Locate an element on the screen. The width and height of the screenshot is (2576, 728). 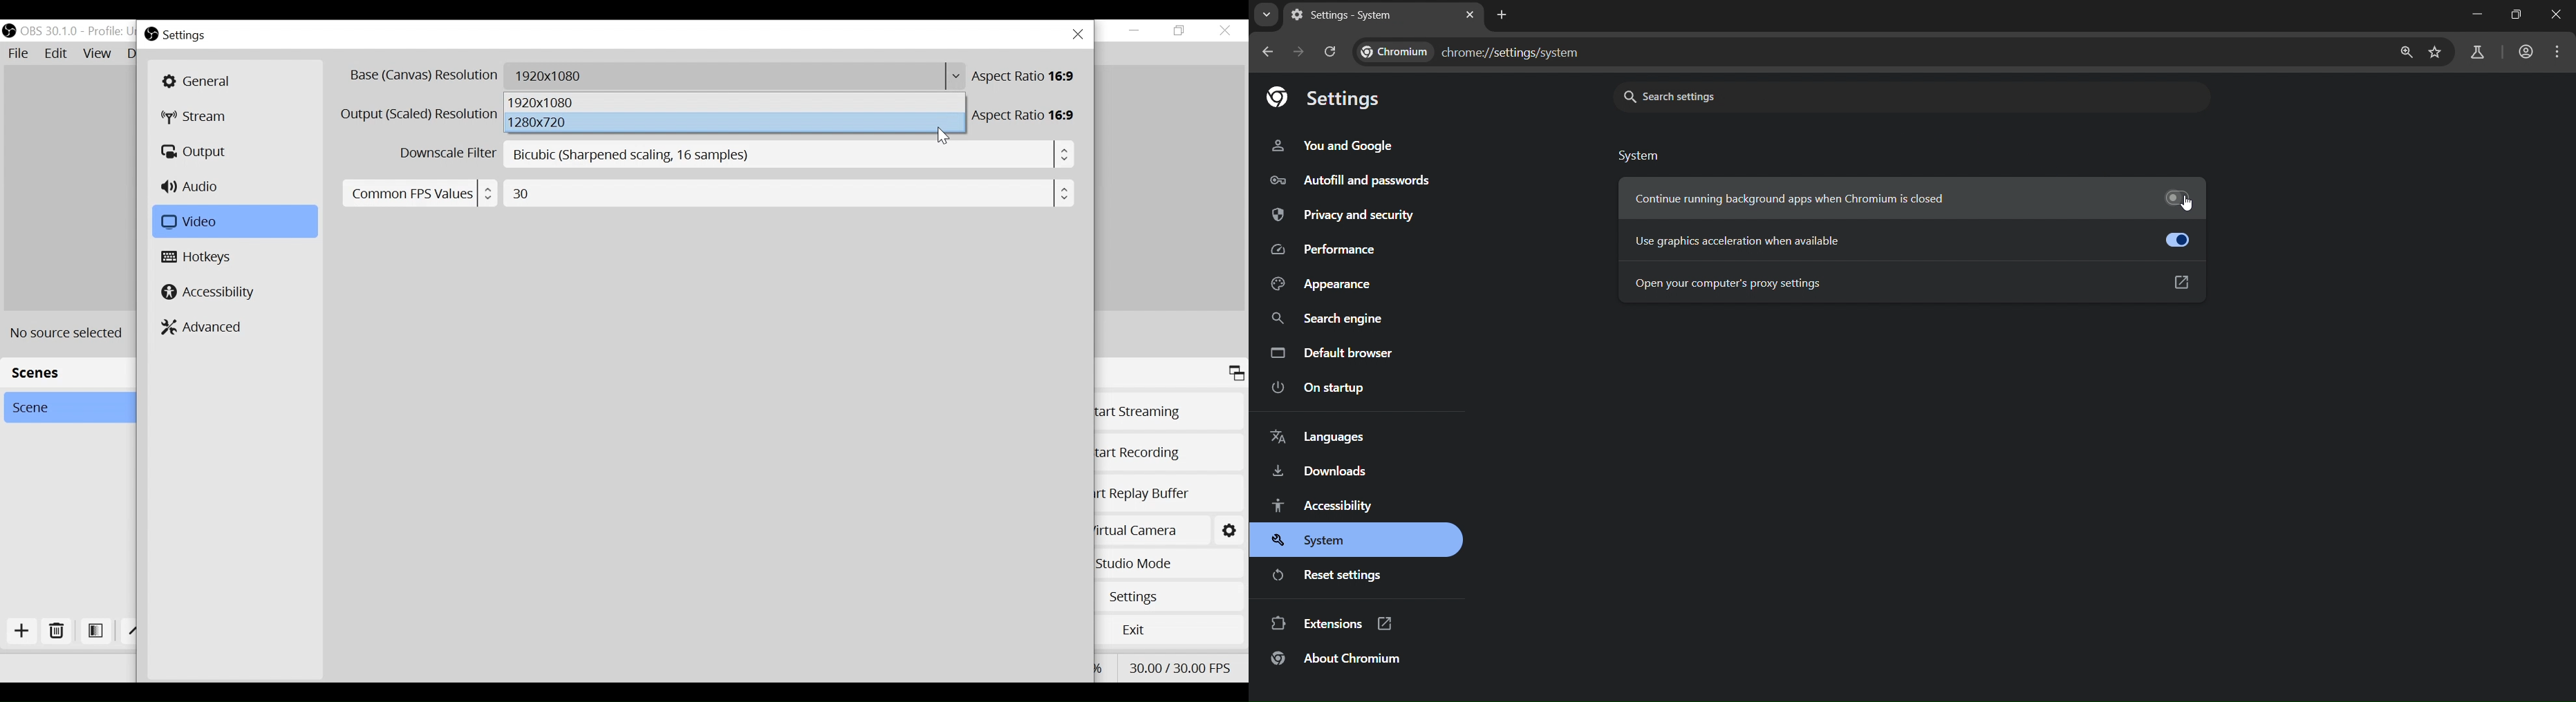
Accessibility is located at coordinates (209, 291).